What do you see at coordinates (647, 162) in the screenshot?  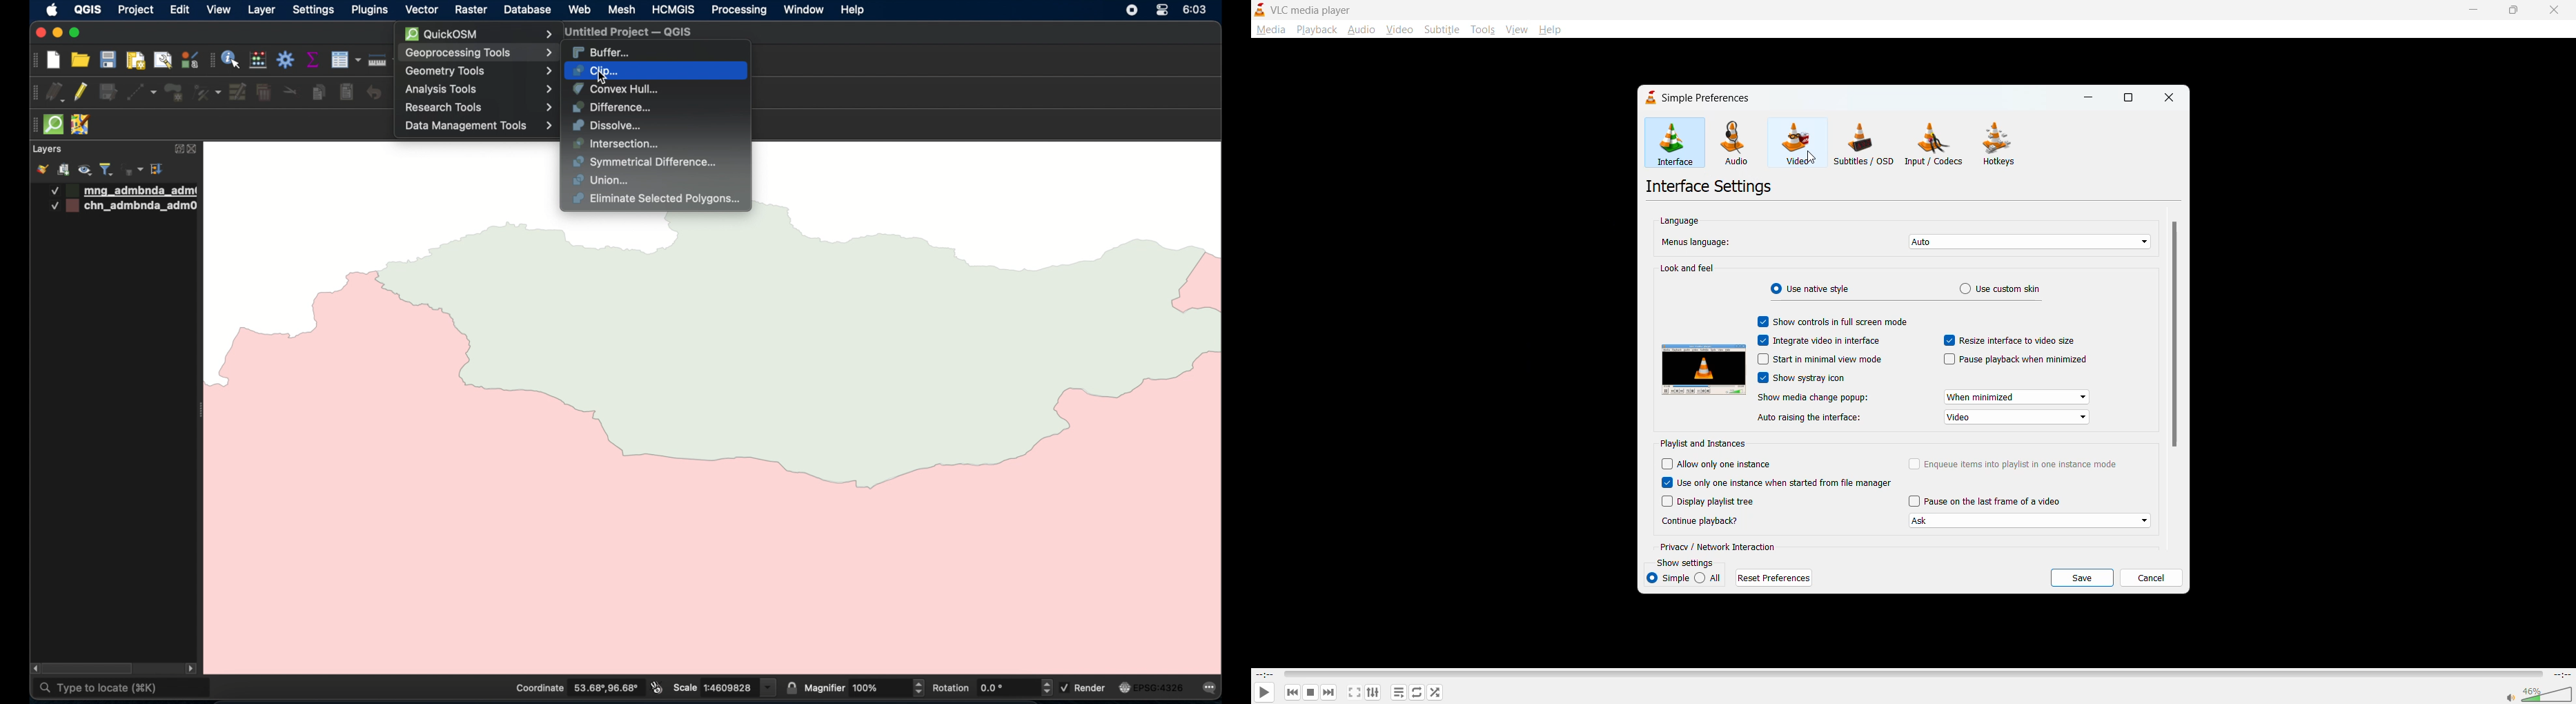 I see `symmetrical` at bounding box center [647, 162].